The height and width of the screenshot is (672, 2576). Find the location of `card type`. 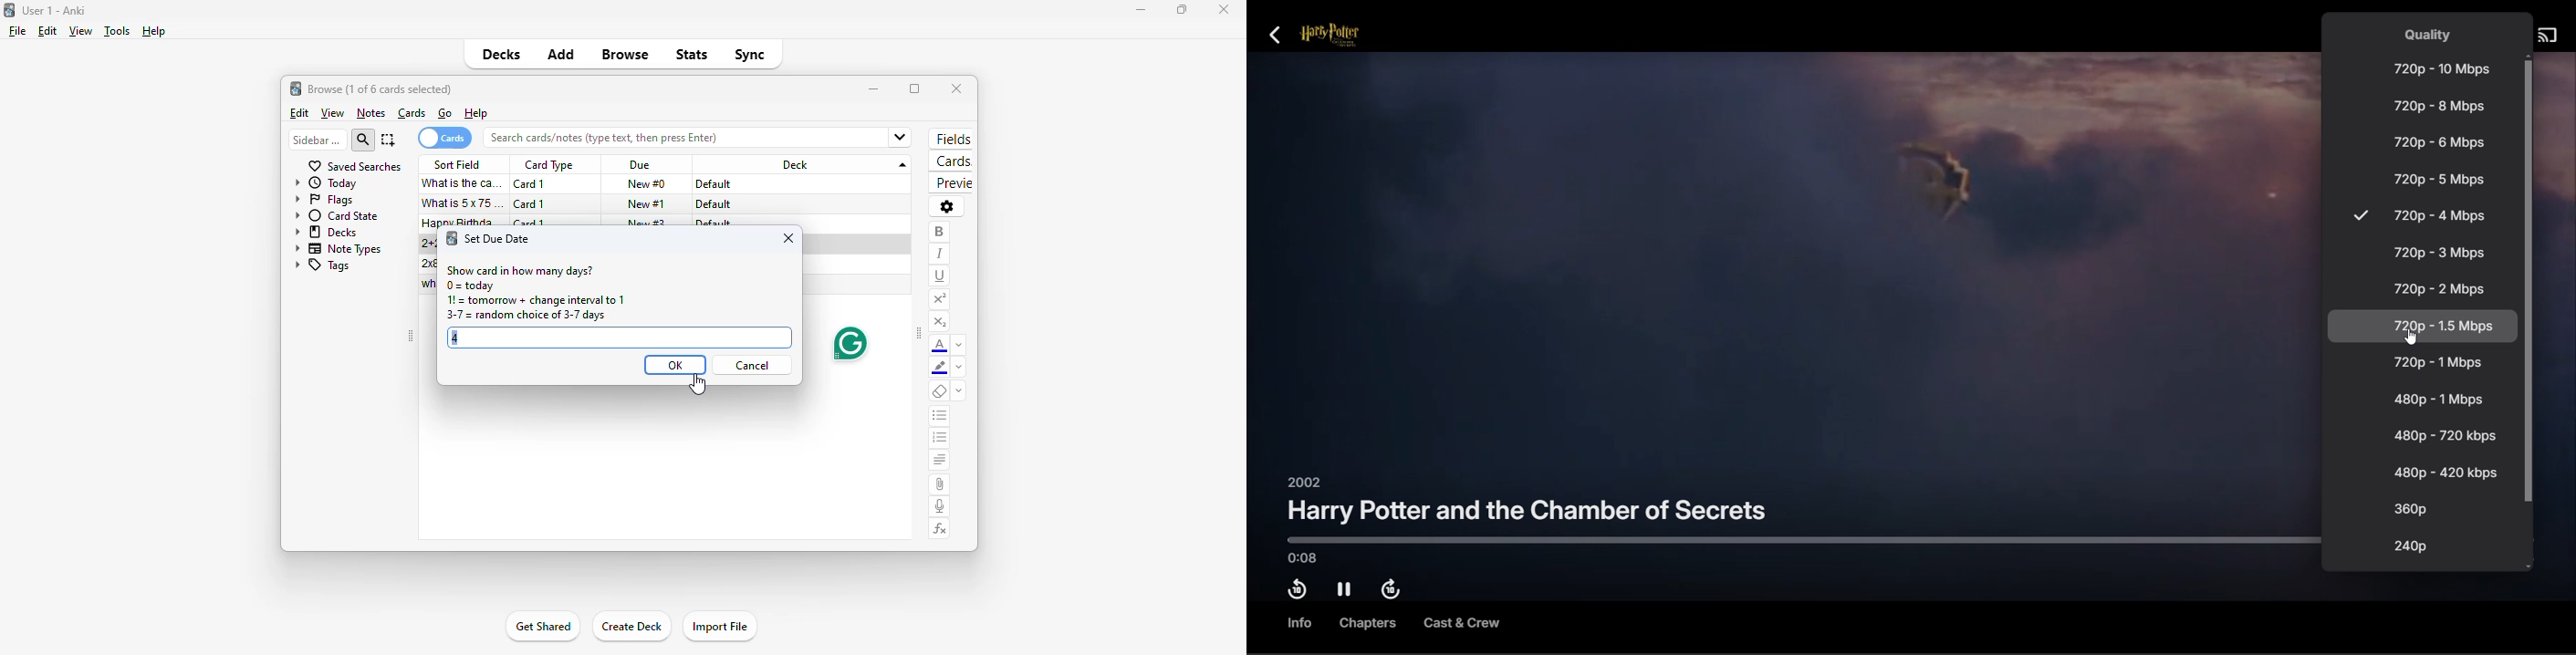

card type is located at coordinates (548, 165).